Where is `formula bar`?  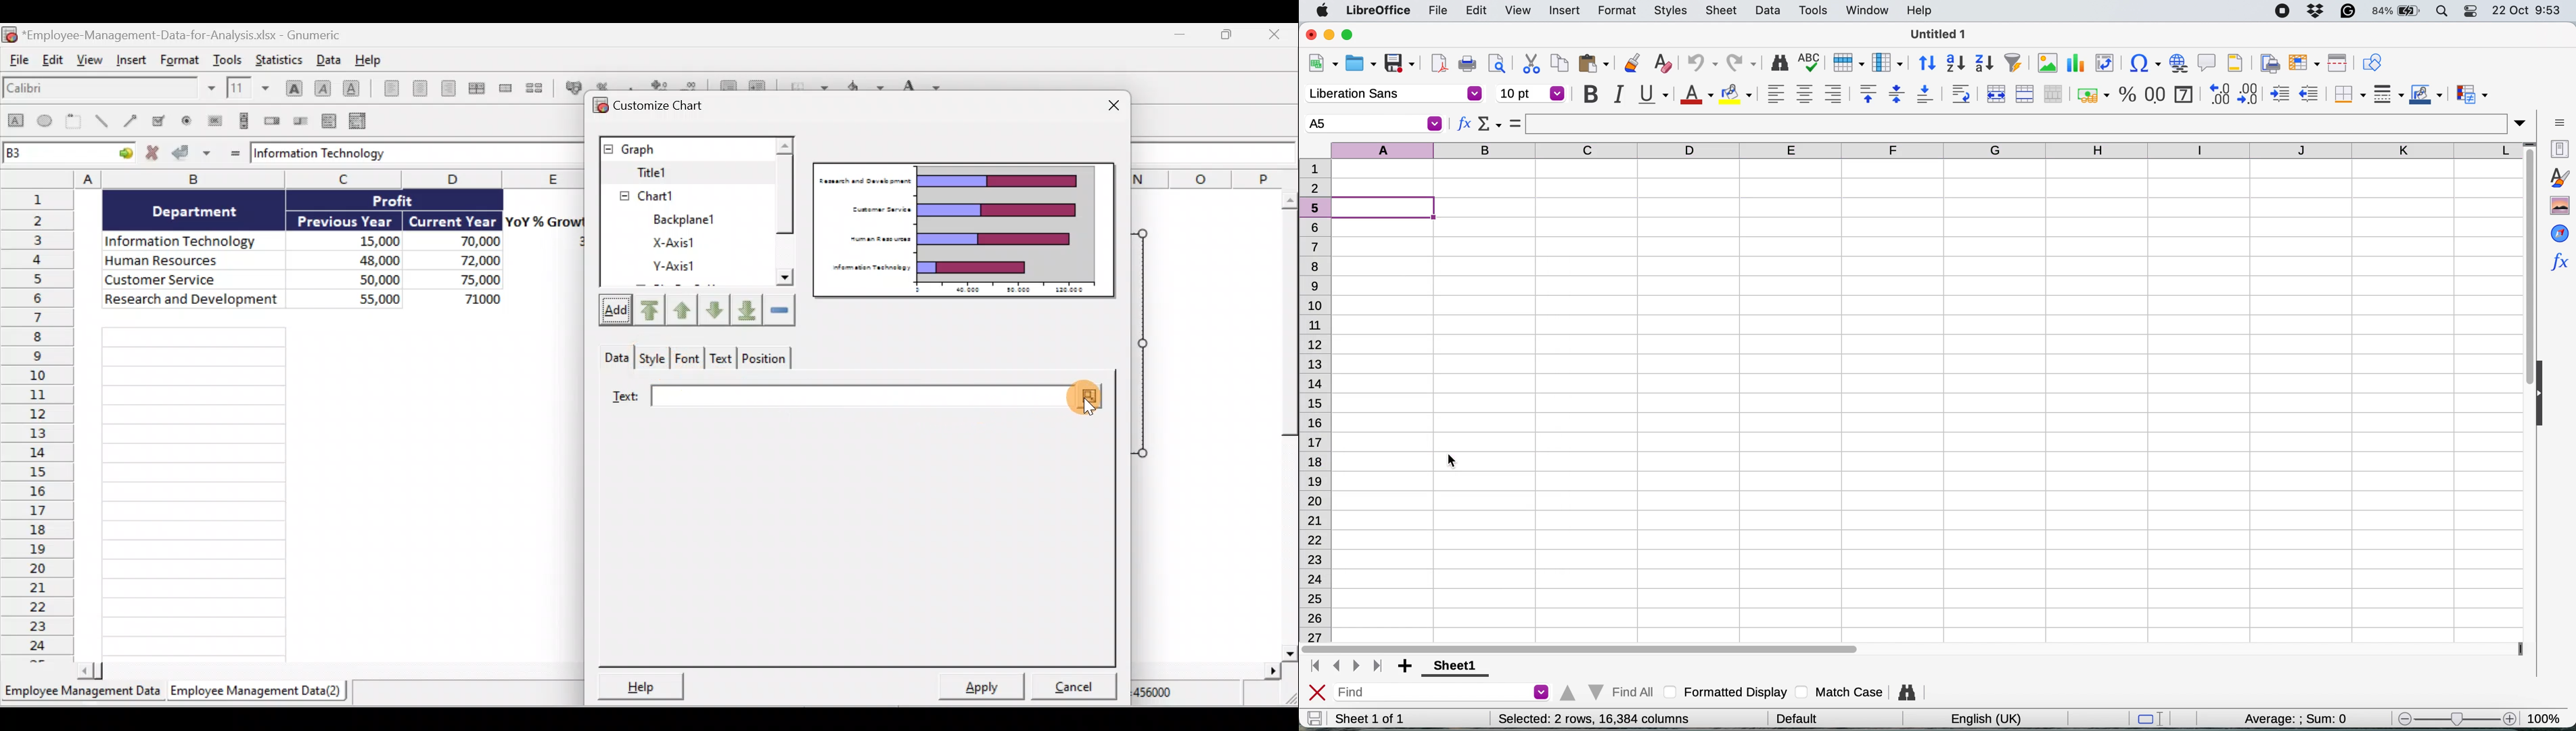
formula bar is located at coordinates (2027, 124).